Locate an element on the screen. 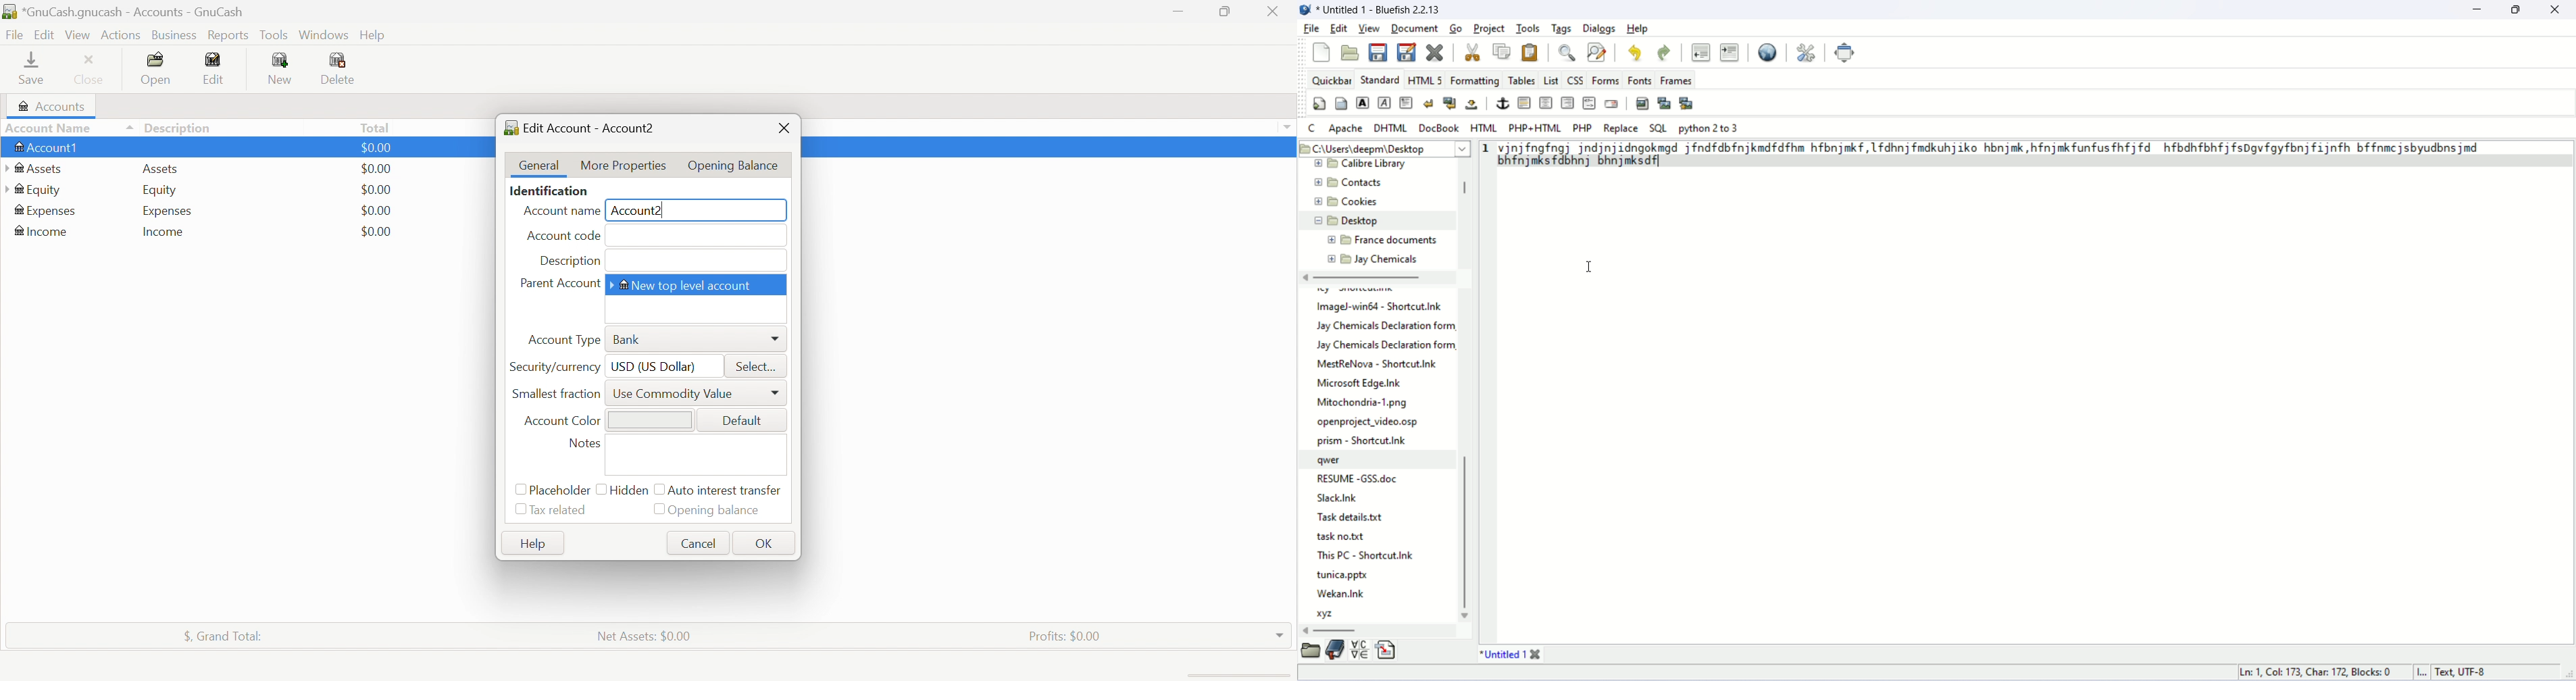 Image resolution: width=2576 pixels, height=700 pixels. $, Grand Total: is located at coordinates (222, 636).